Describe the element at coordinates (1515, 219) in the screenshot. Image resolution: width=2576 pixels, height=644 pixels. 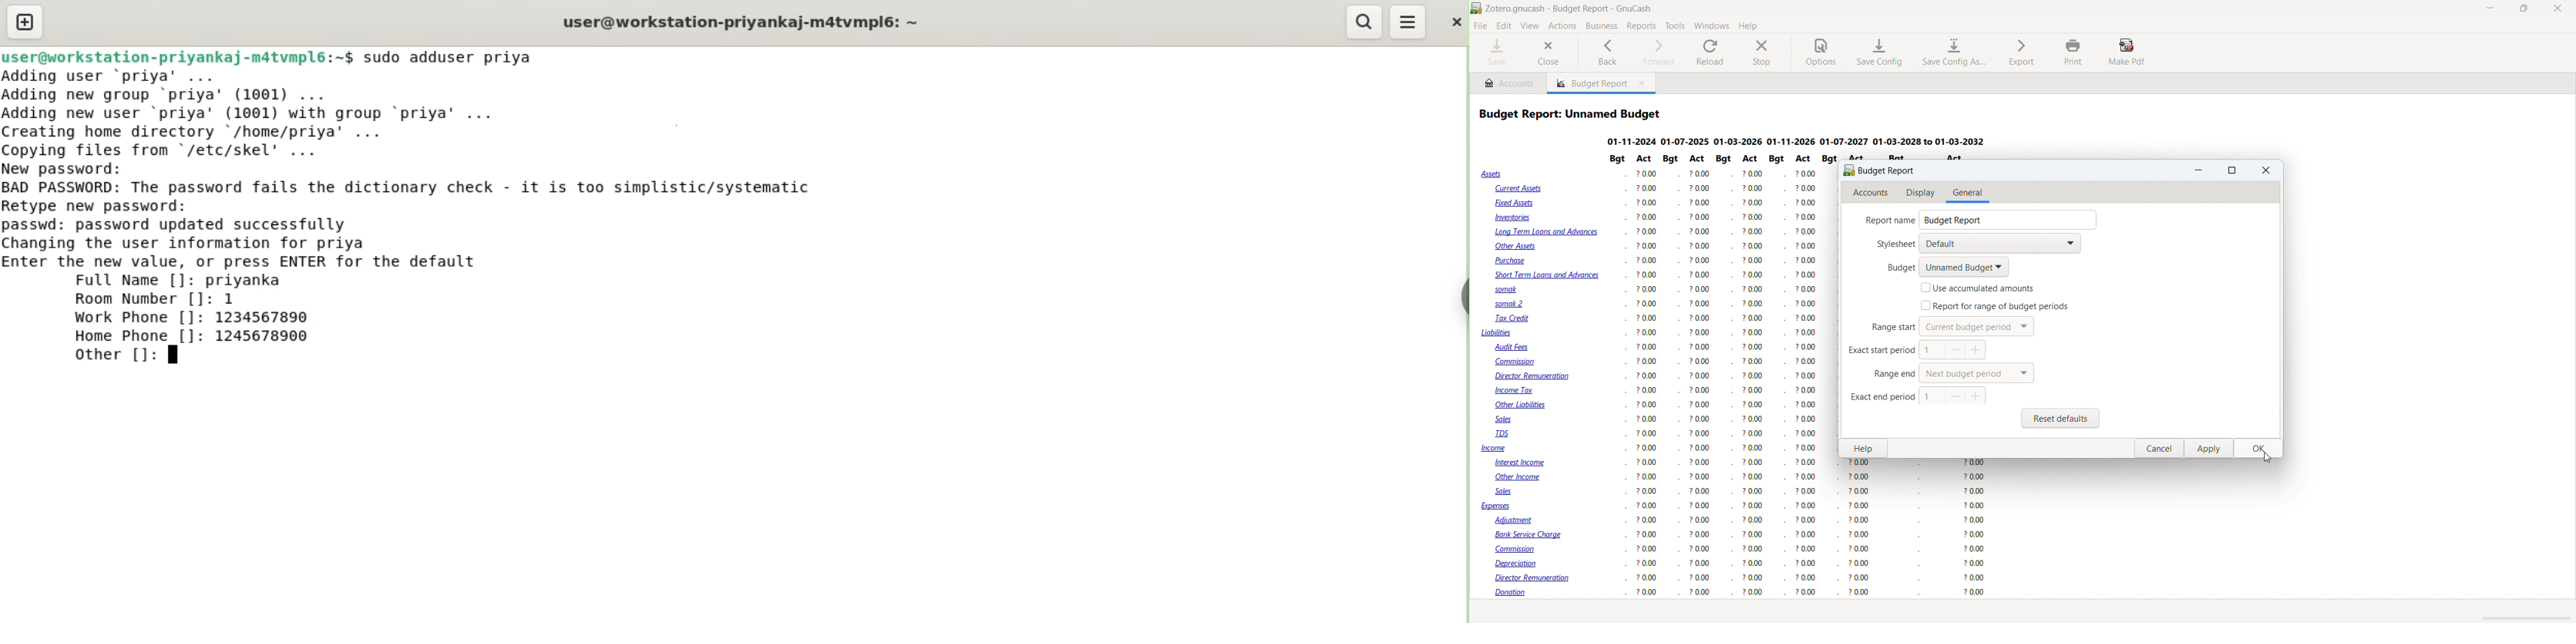
I see `Inventories` at that location.